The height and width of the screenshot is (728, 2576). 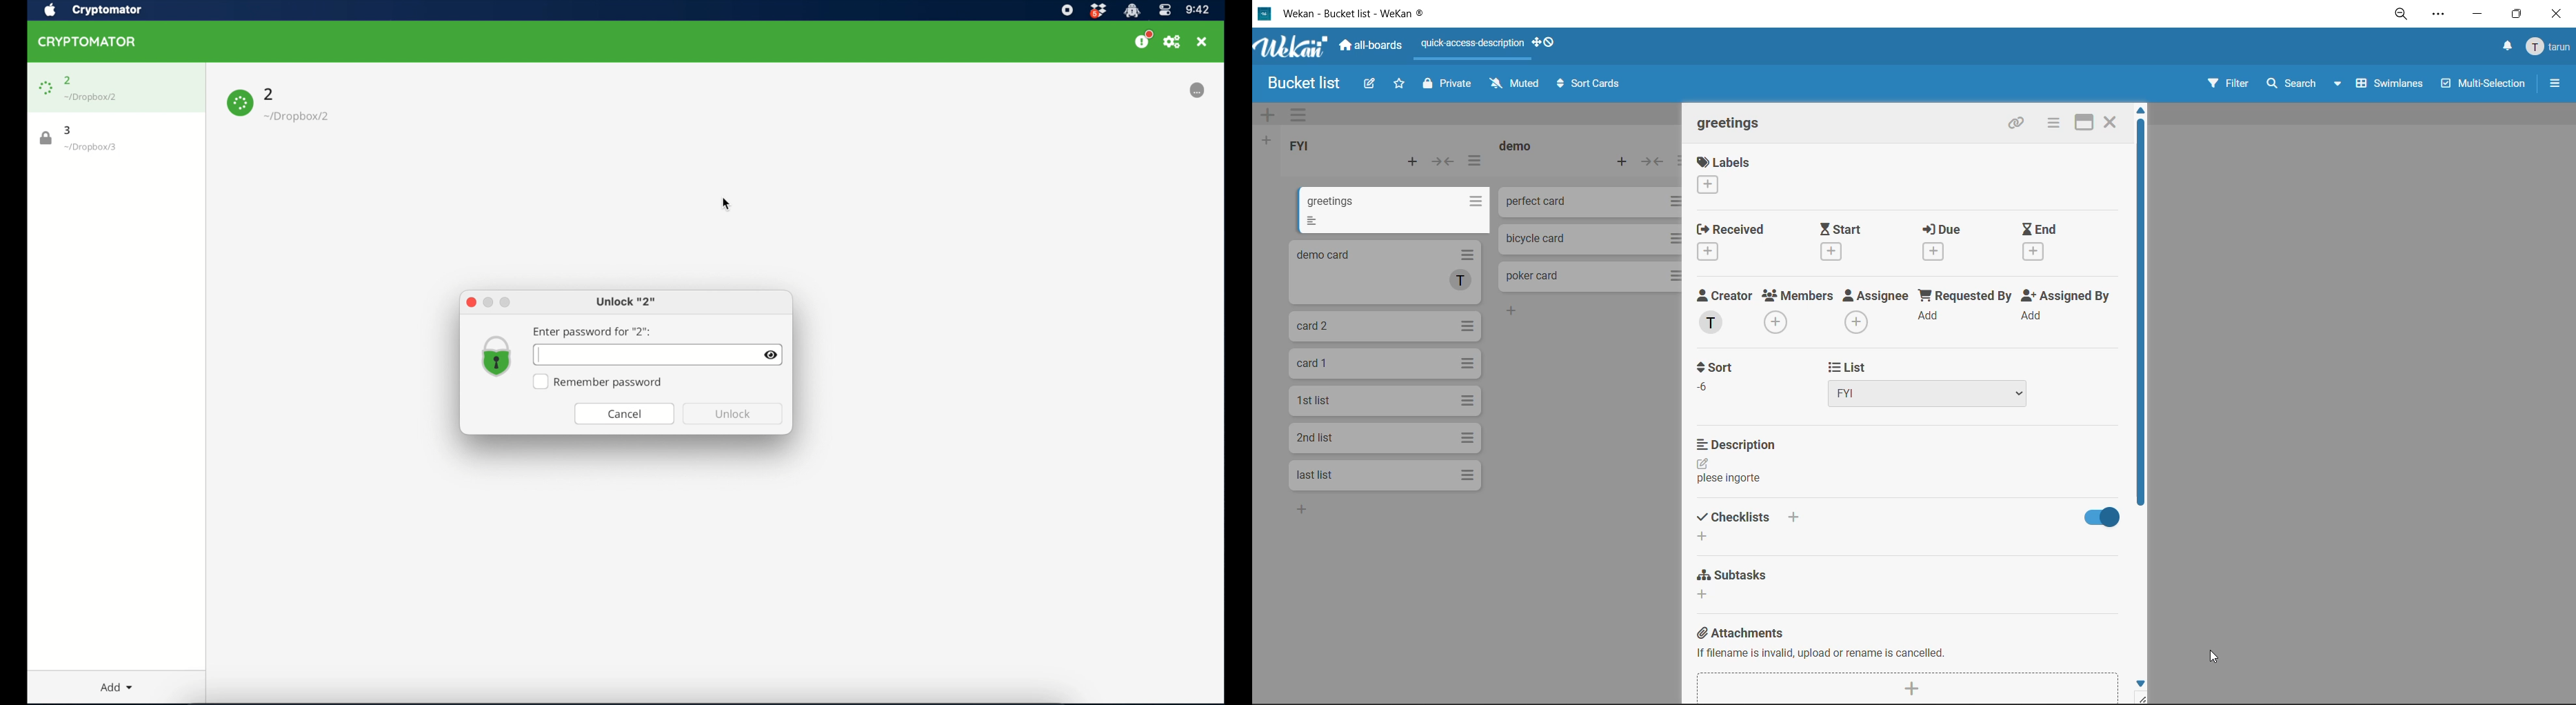 I want to click on cards, so click(x=1385, y=326).